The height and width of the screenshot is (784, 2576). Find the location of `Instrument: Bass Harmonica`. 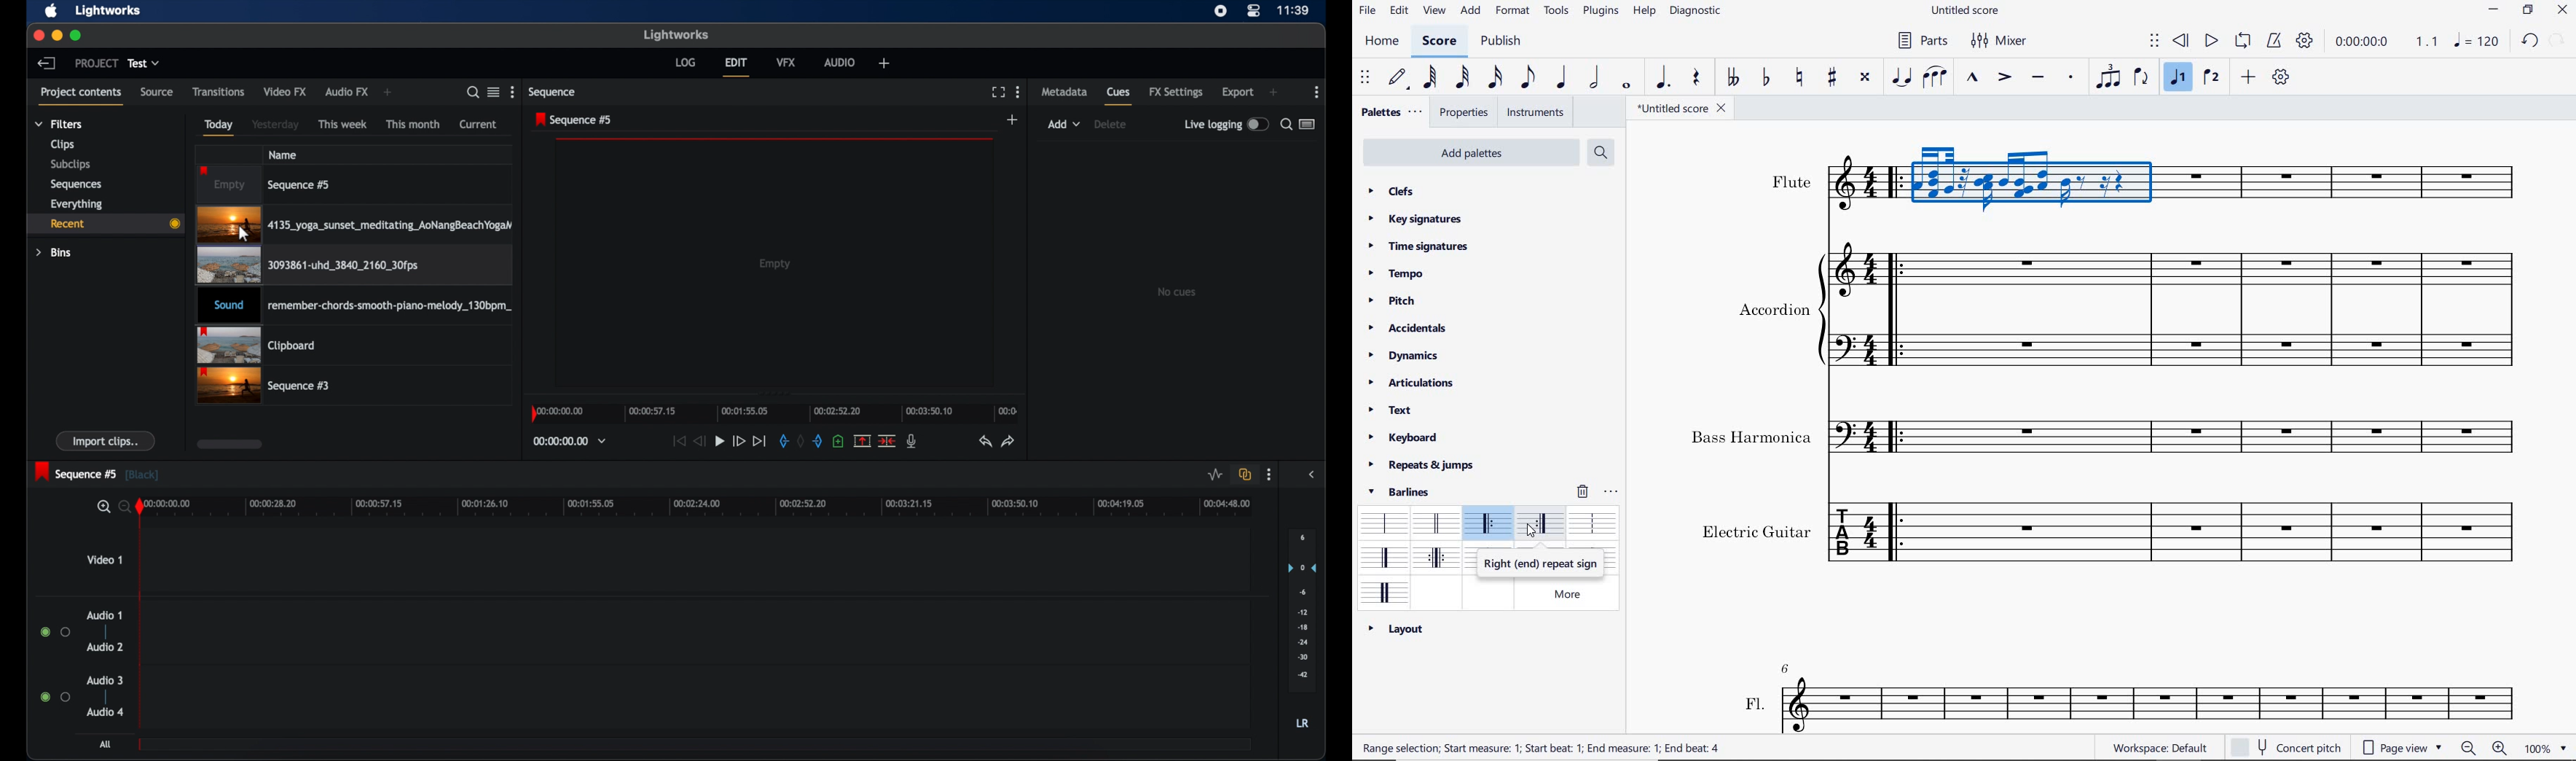

Instrument: Bass Harmonica is located at coordinates (1855, 433).